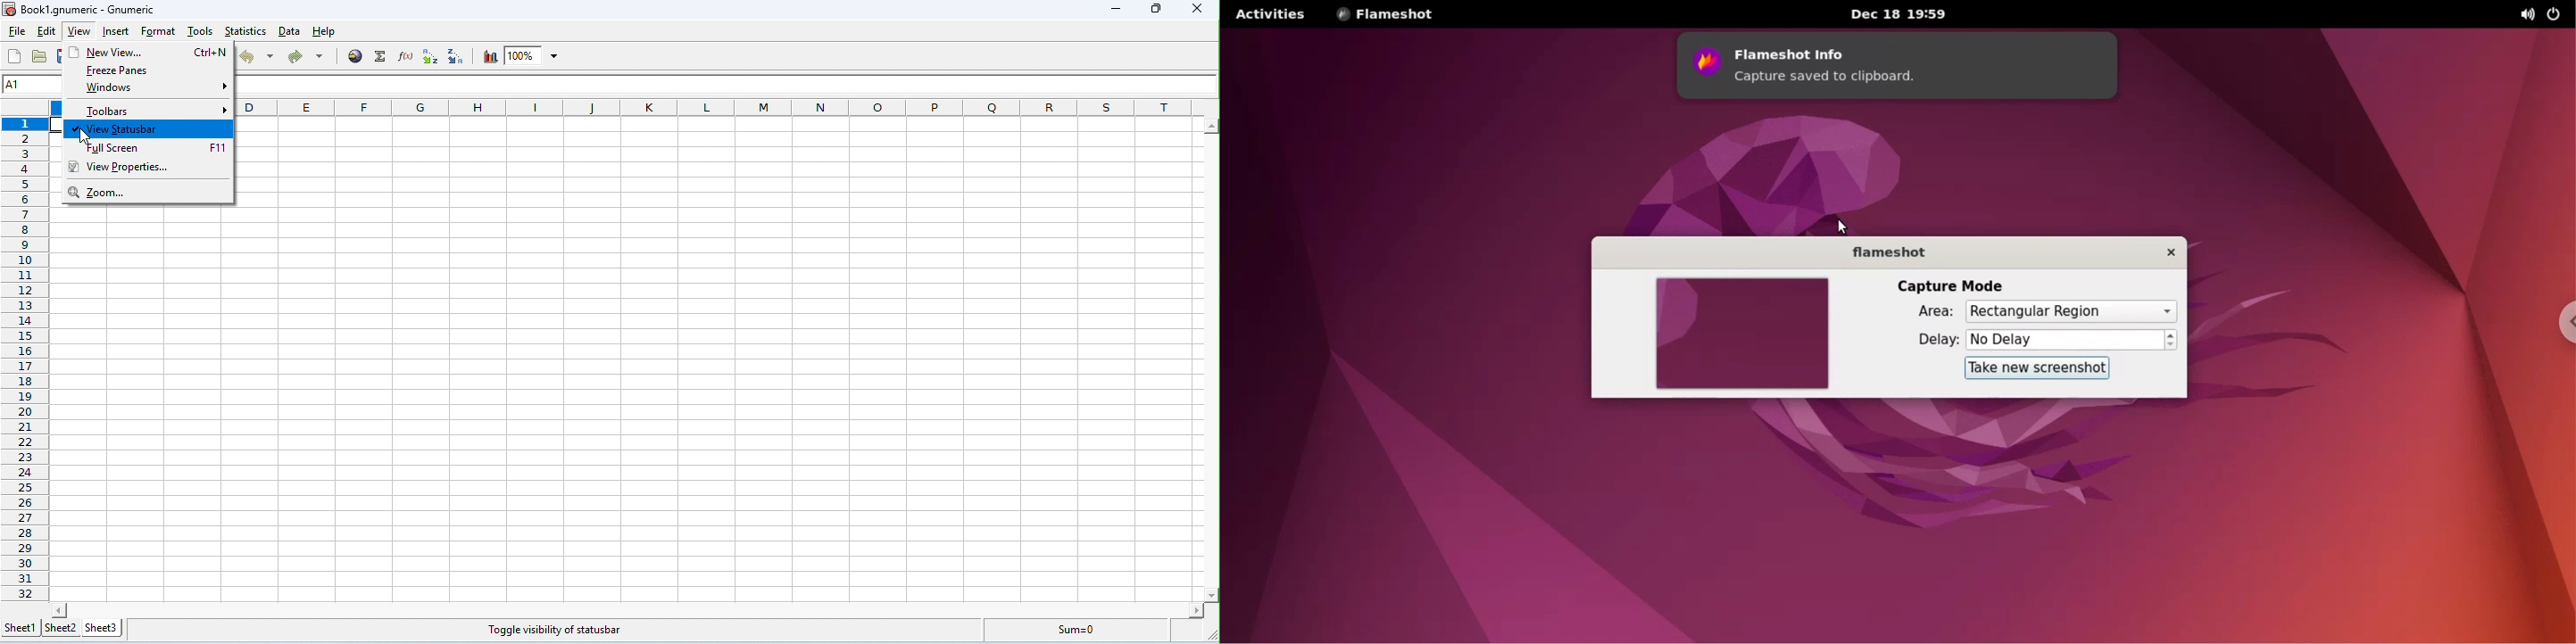 The height and width of the screenshot is (644, 2576). I want to click on sheet3, so click(108, 629).